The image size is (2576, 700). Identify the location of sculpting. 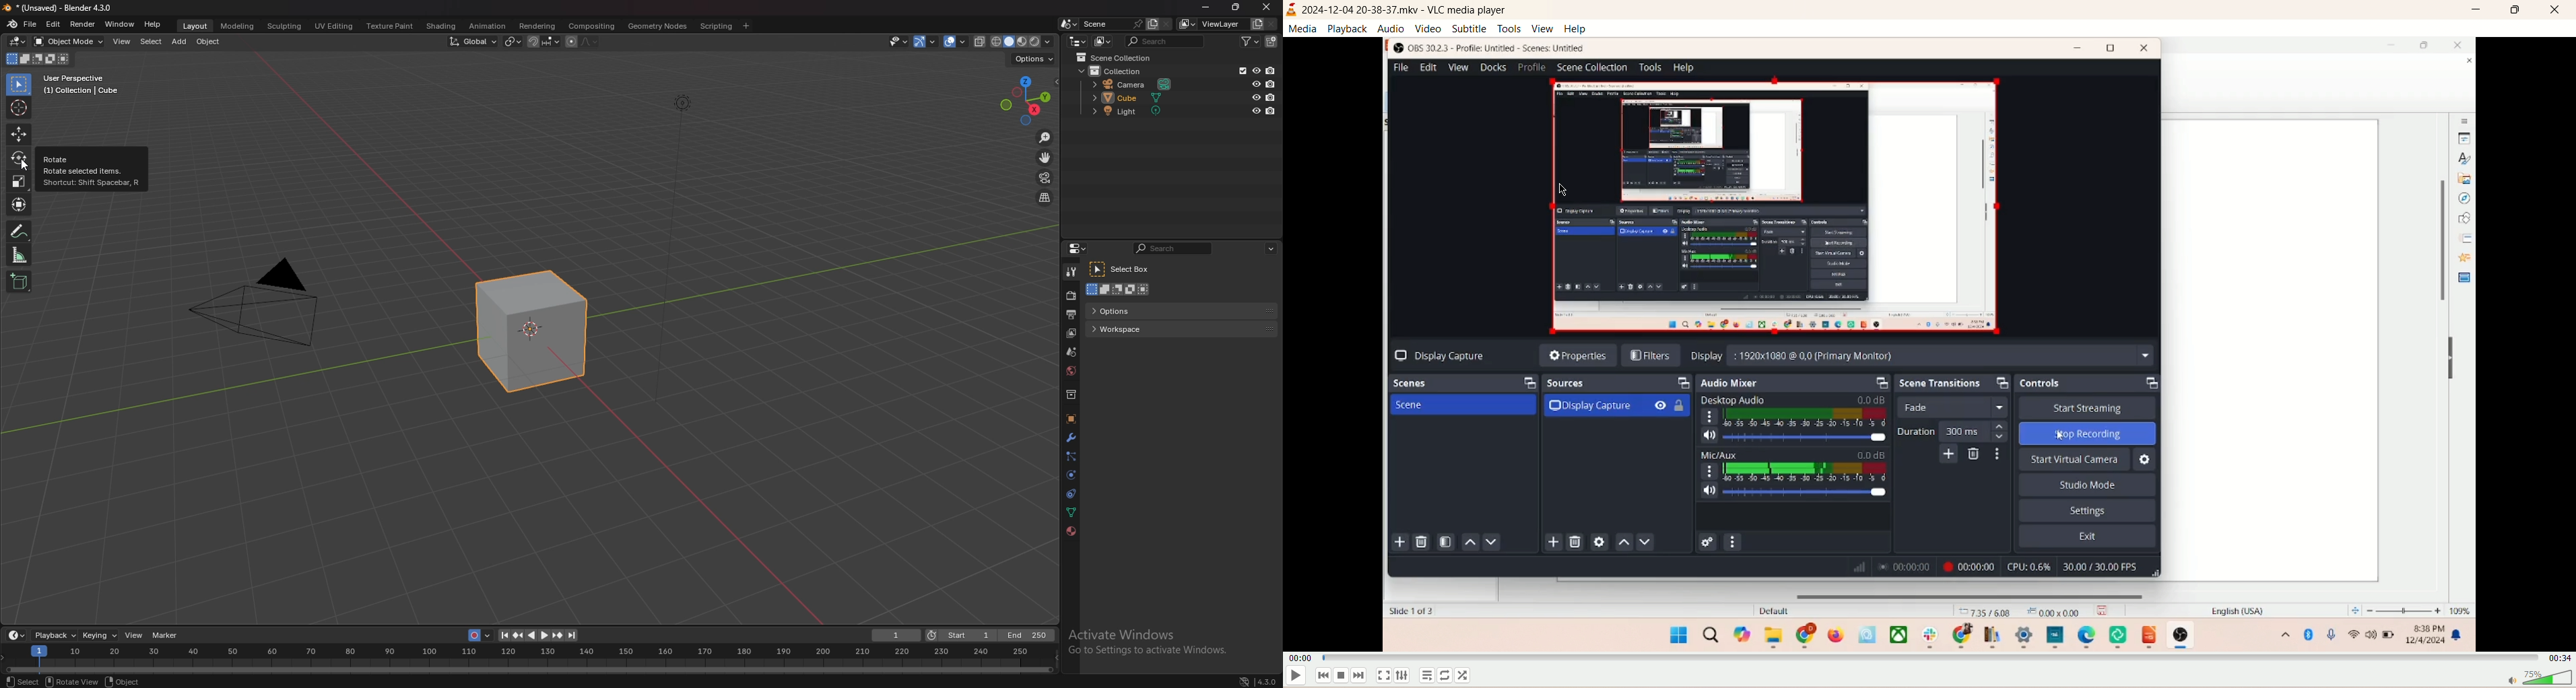
(286, 26).